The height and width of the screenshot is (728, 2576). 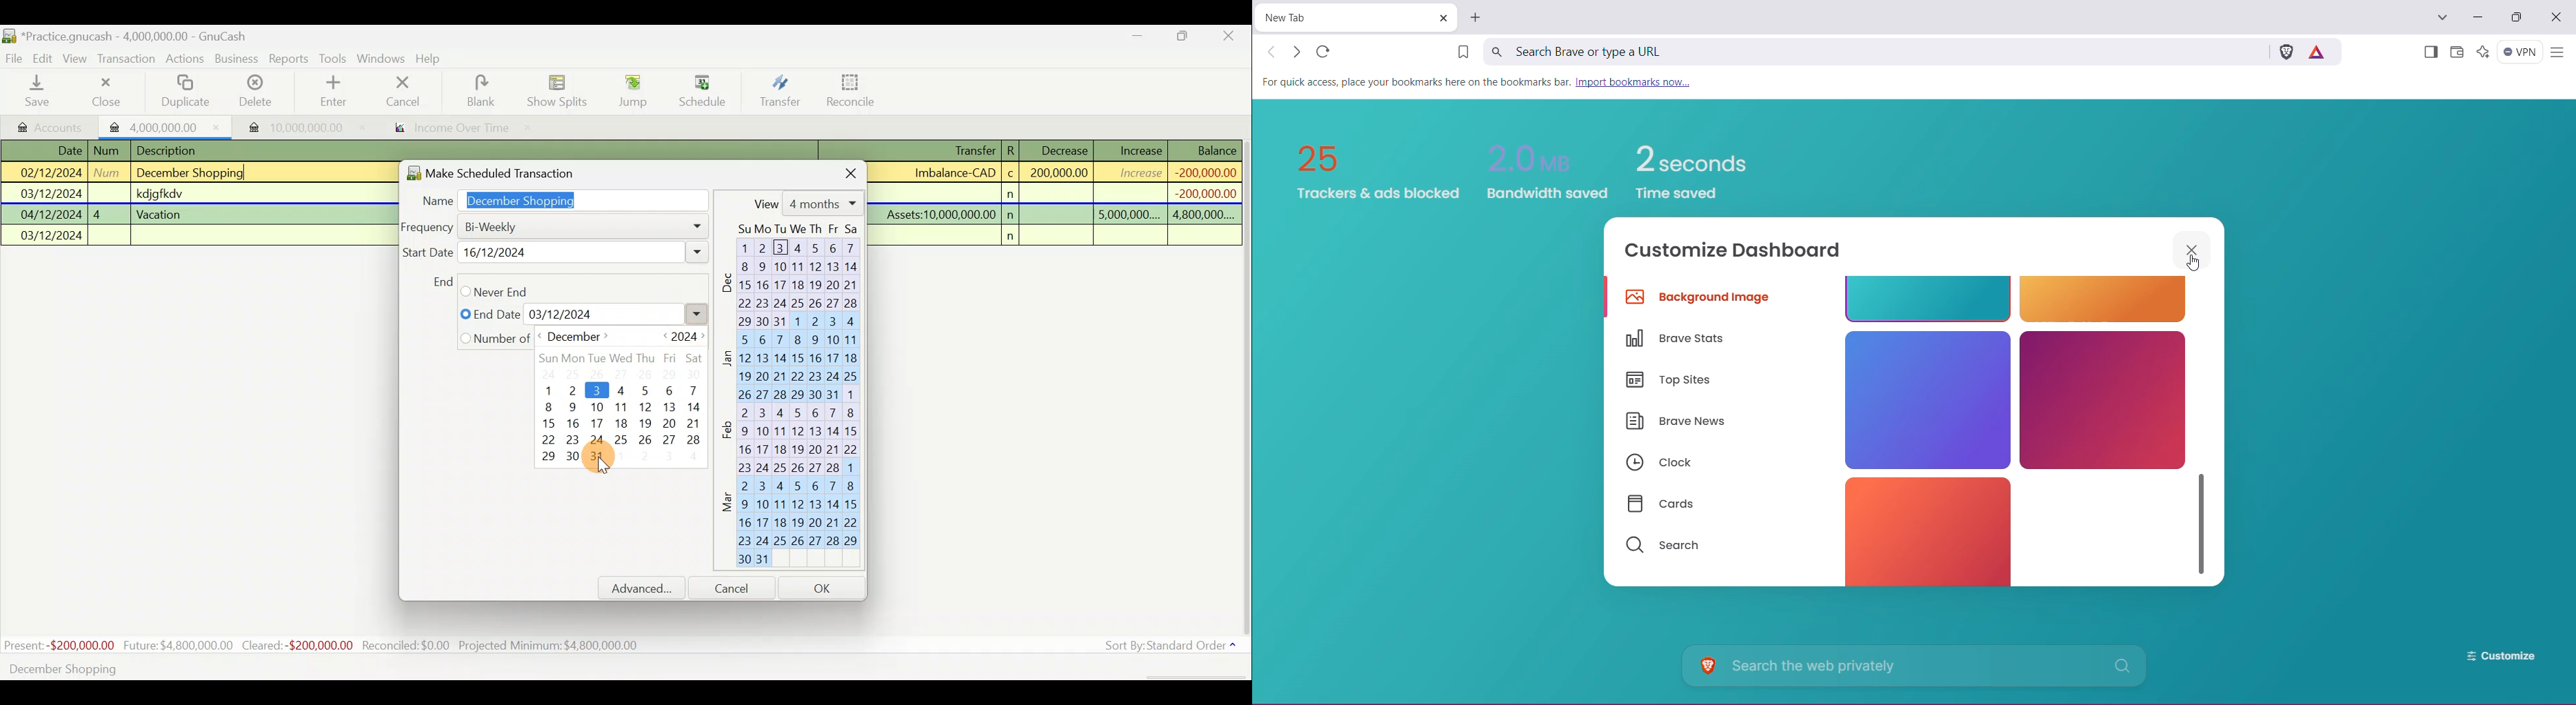 What do you see at coordinates (185, 61) in the screenshot?
I see `Actions` at bounding box center [185, 61].